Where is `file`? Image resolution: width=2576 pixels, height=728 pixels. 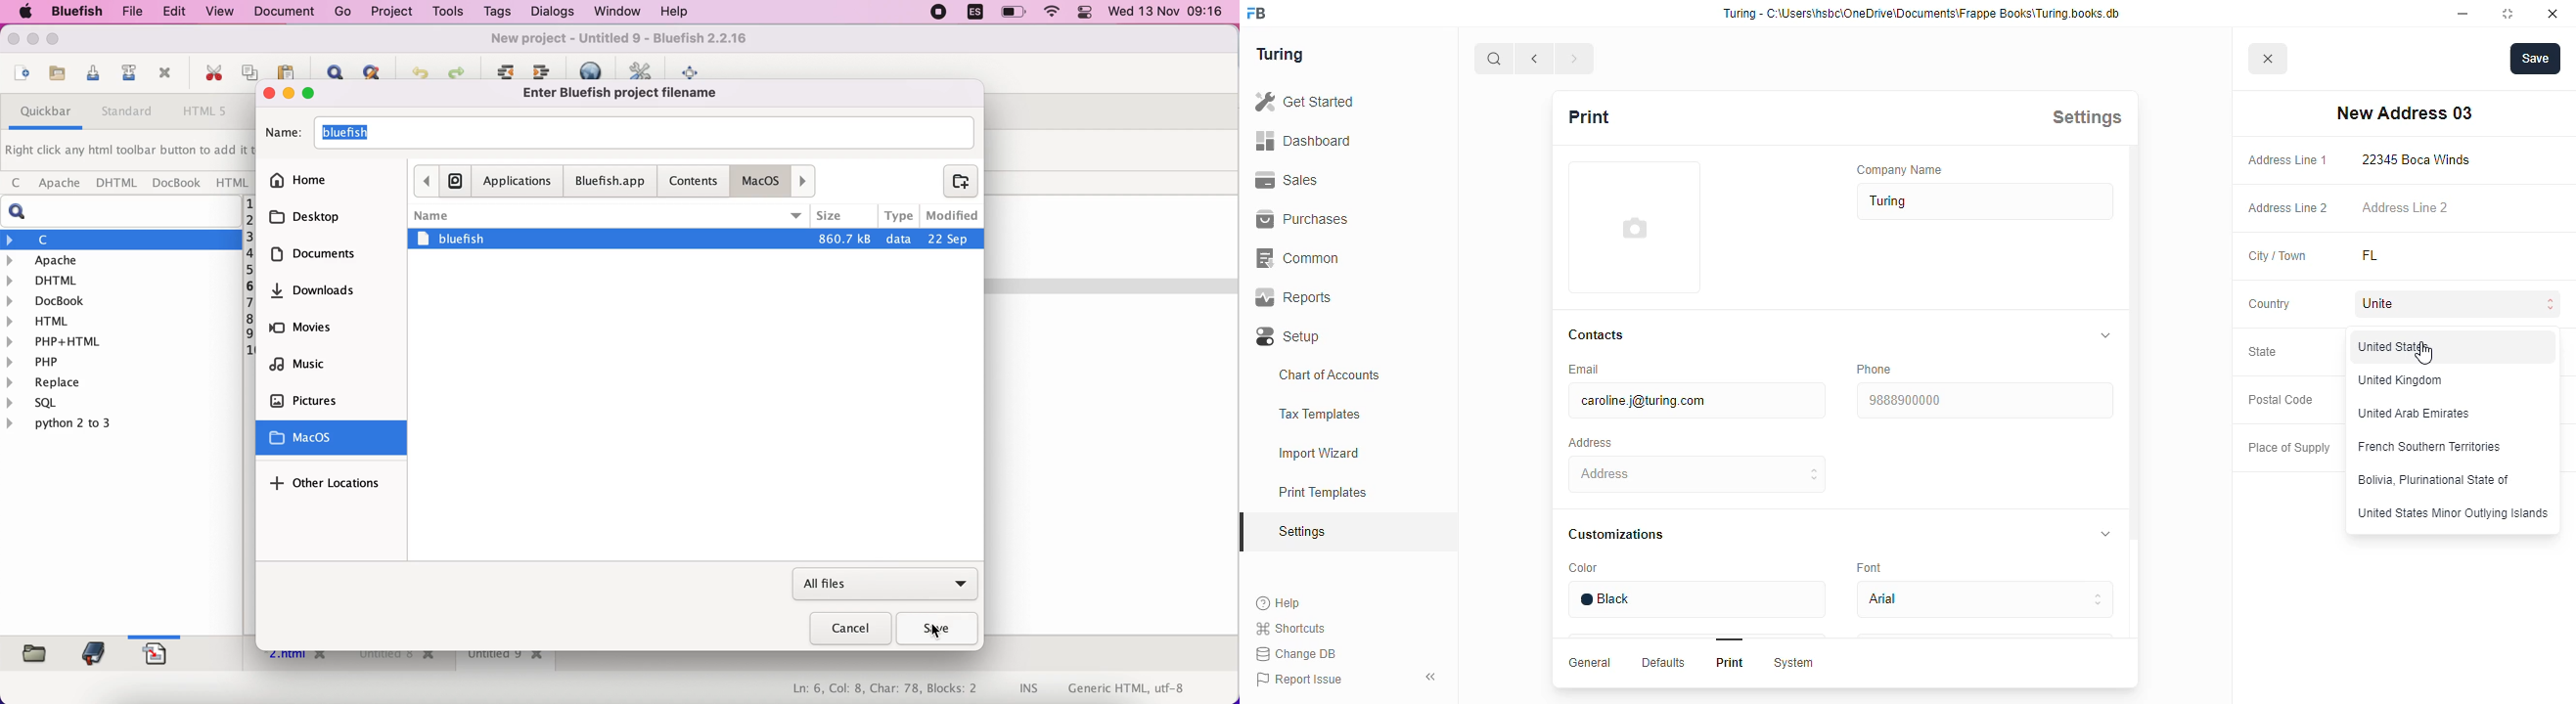
file is located at coordinates (128, 12).